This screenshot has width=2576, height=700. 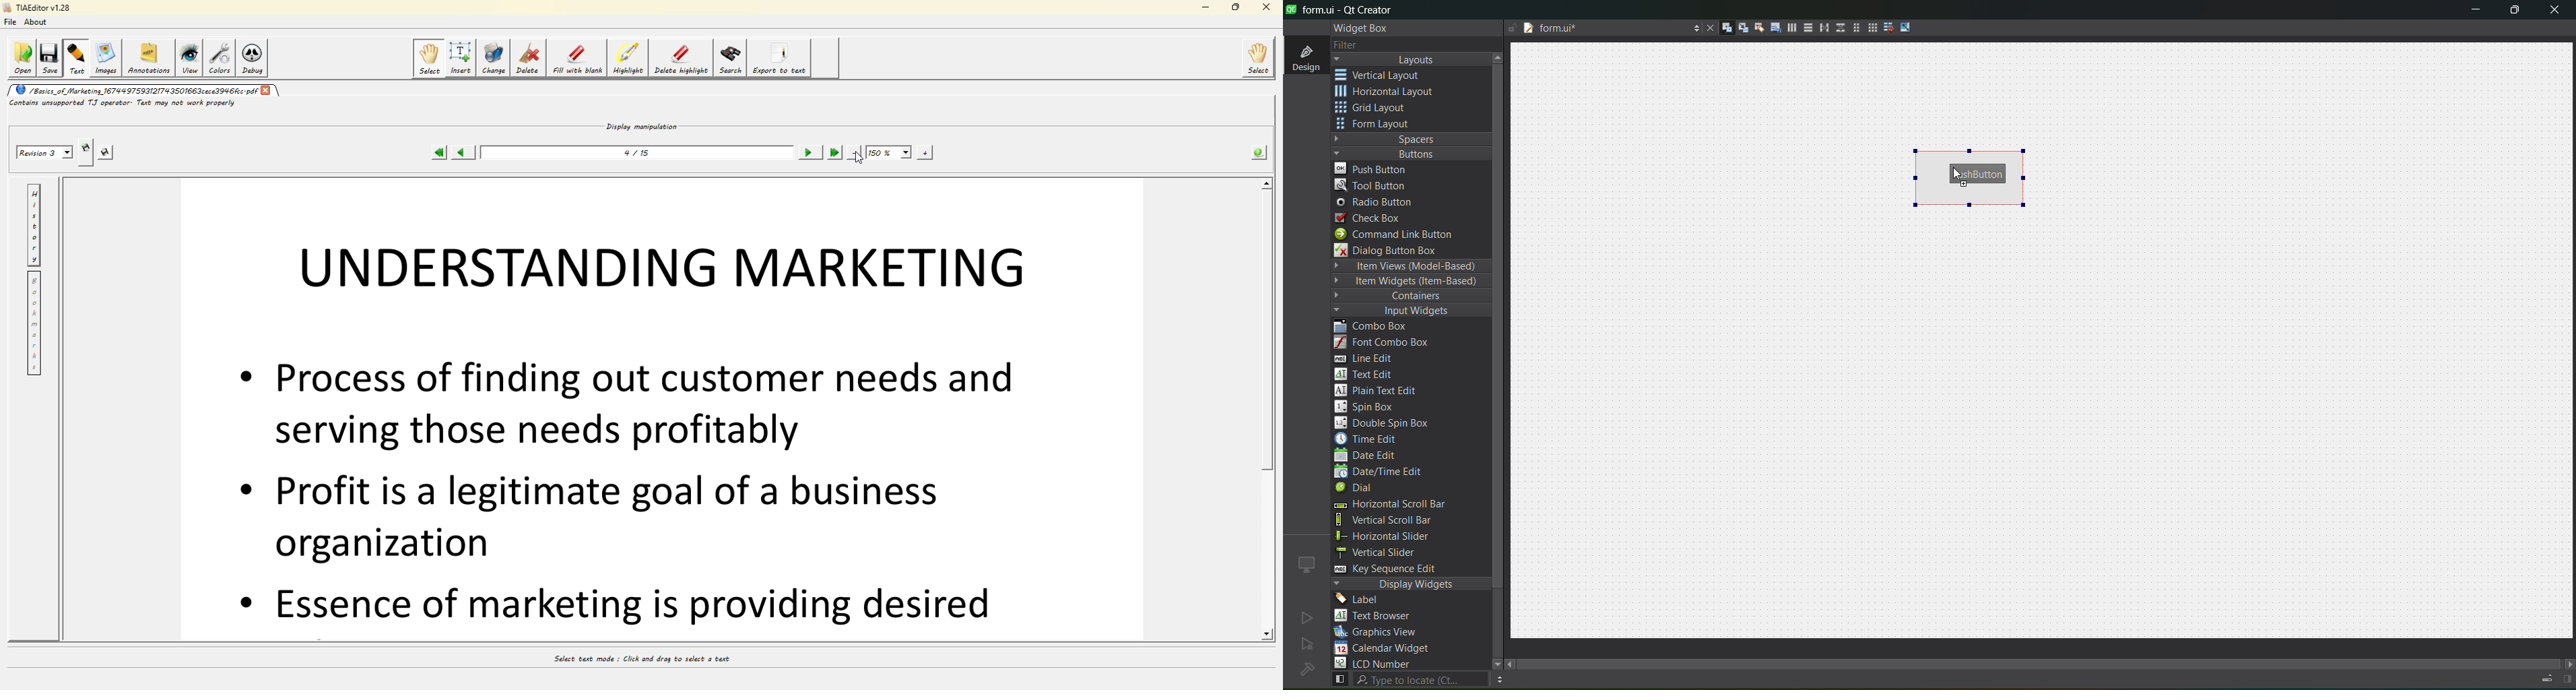 What do you see at coordinates (1512, 29) in the screenshot?
I see `file is writable` at bounding box center [1512, 29].